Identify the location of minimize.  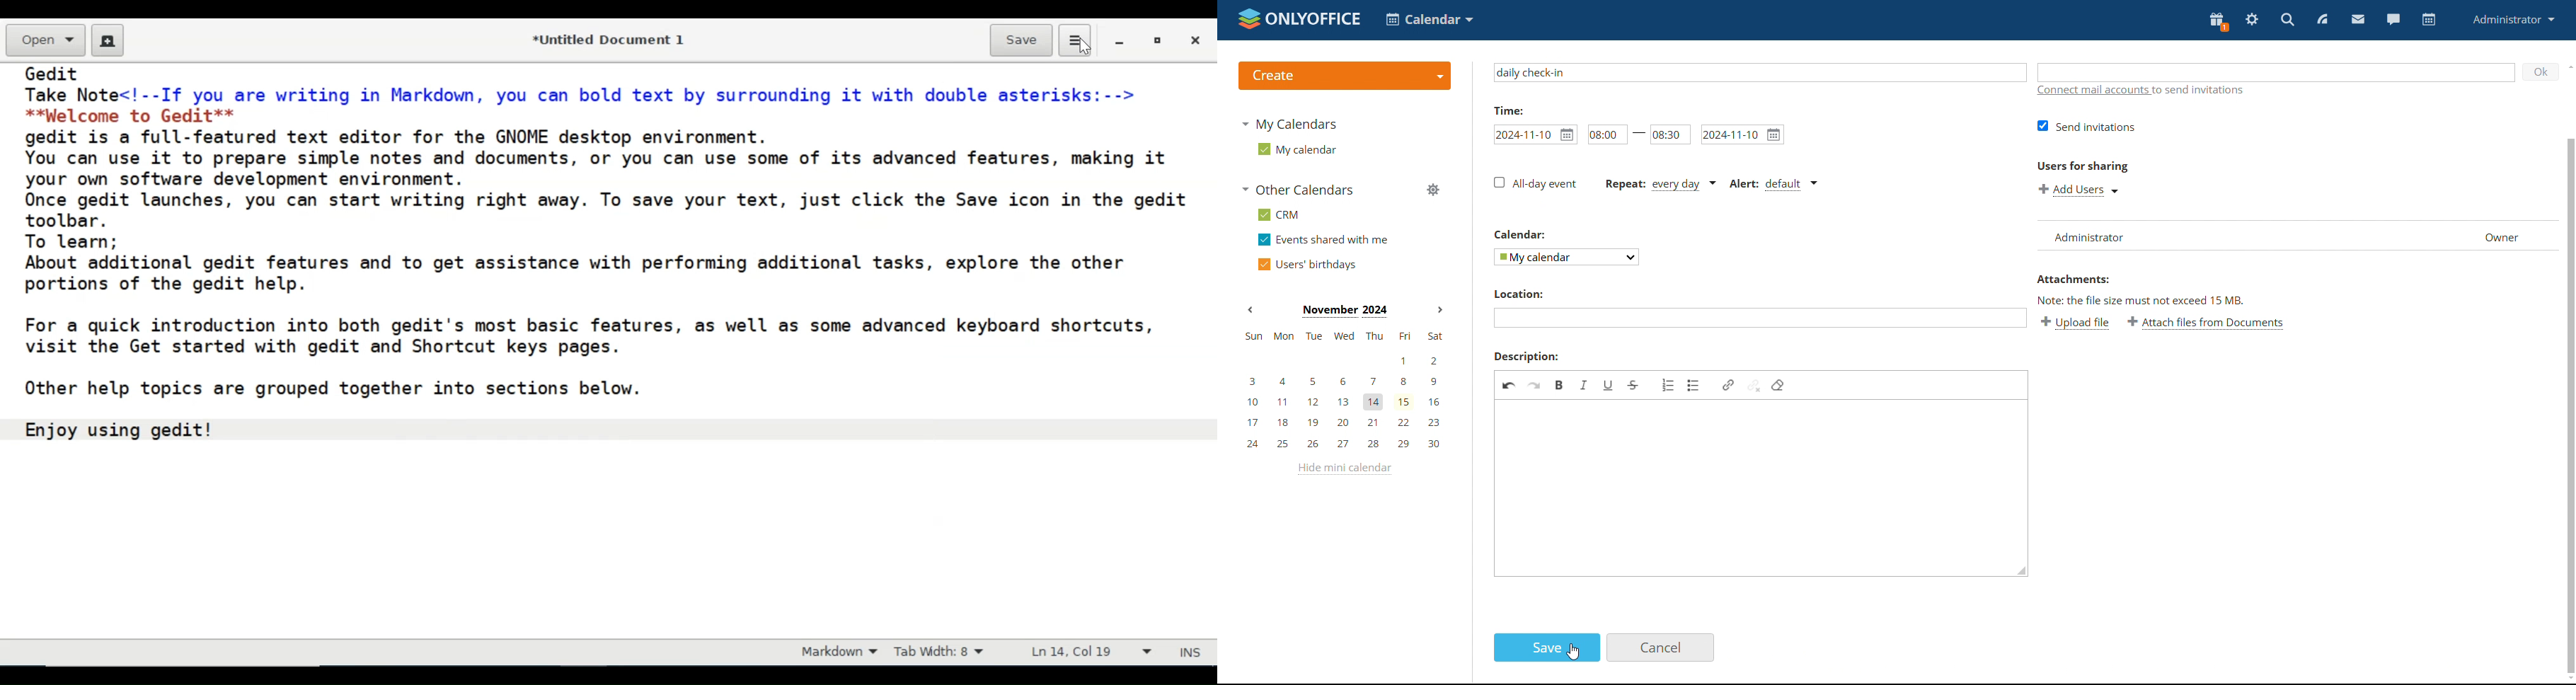
(1121, 42).